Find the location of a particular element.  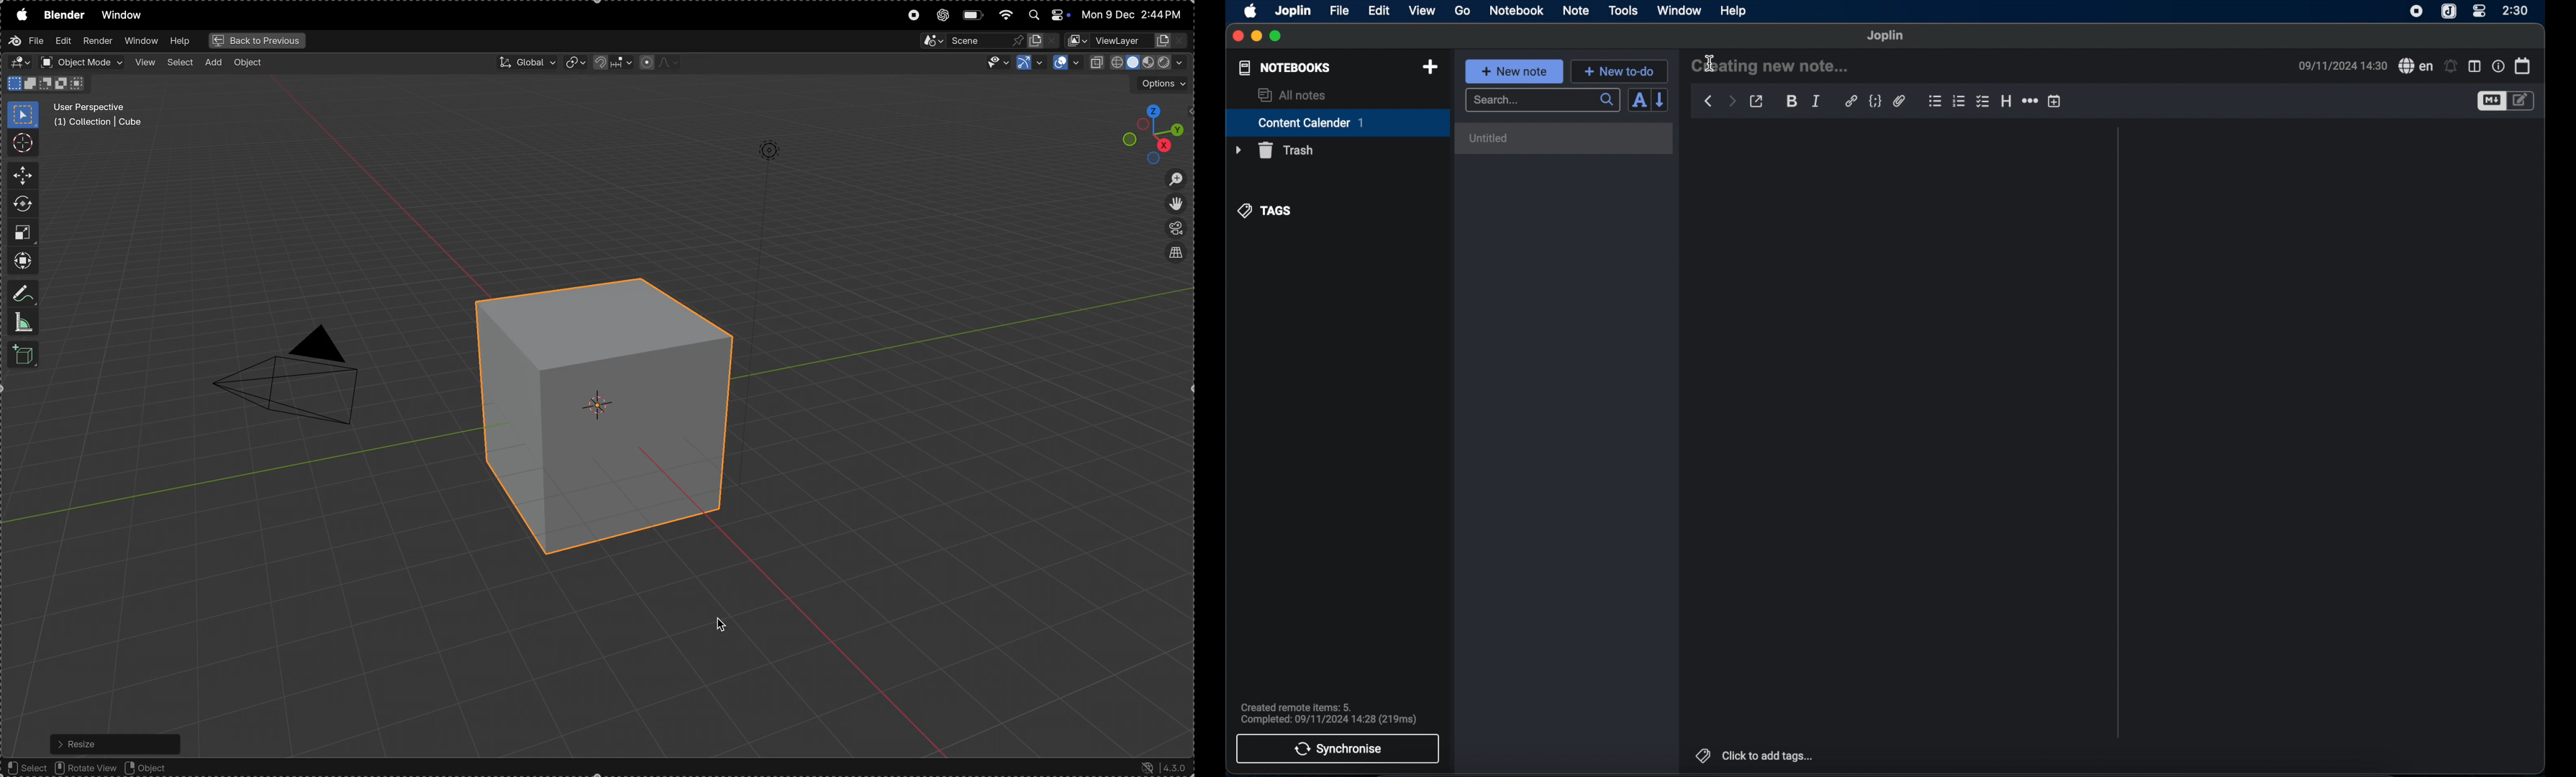

editor type is located at coordinates (20, 64).